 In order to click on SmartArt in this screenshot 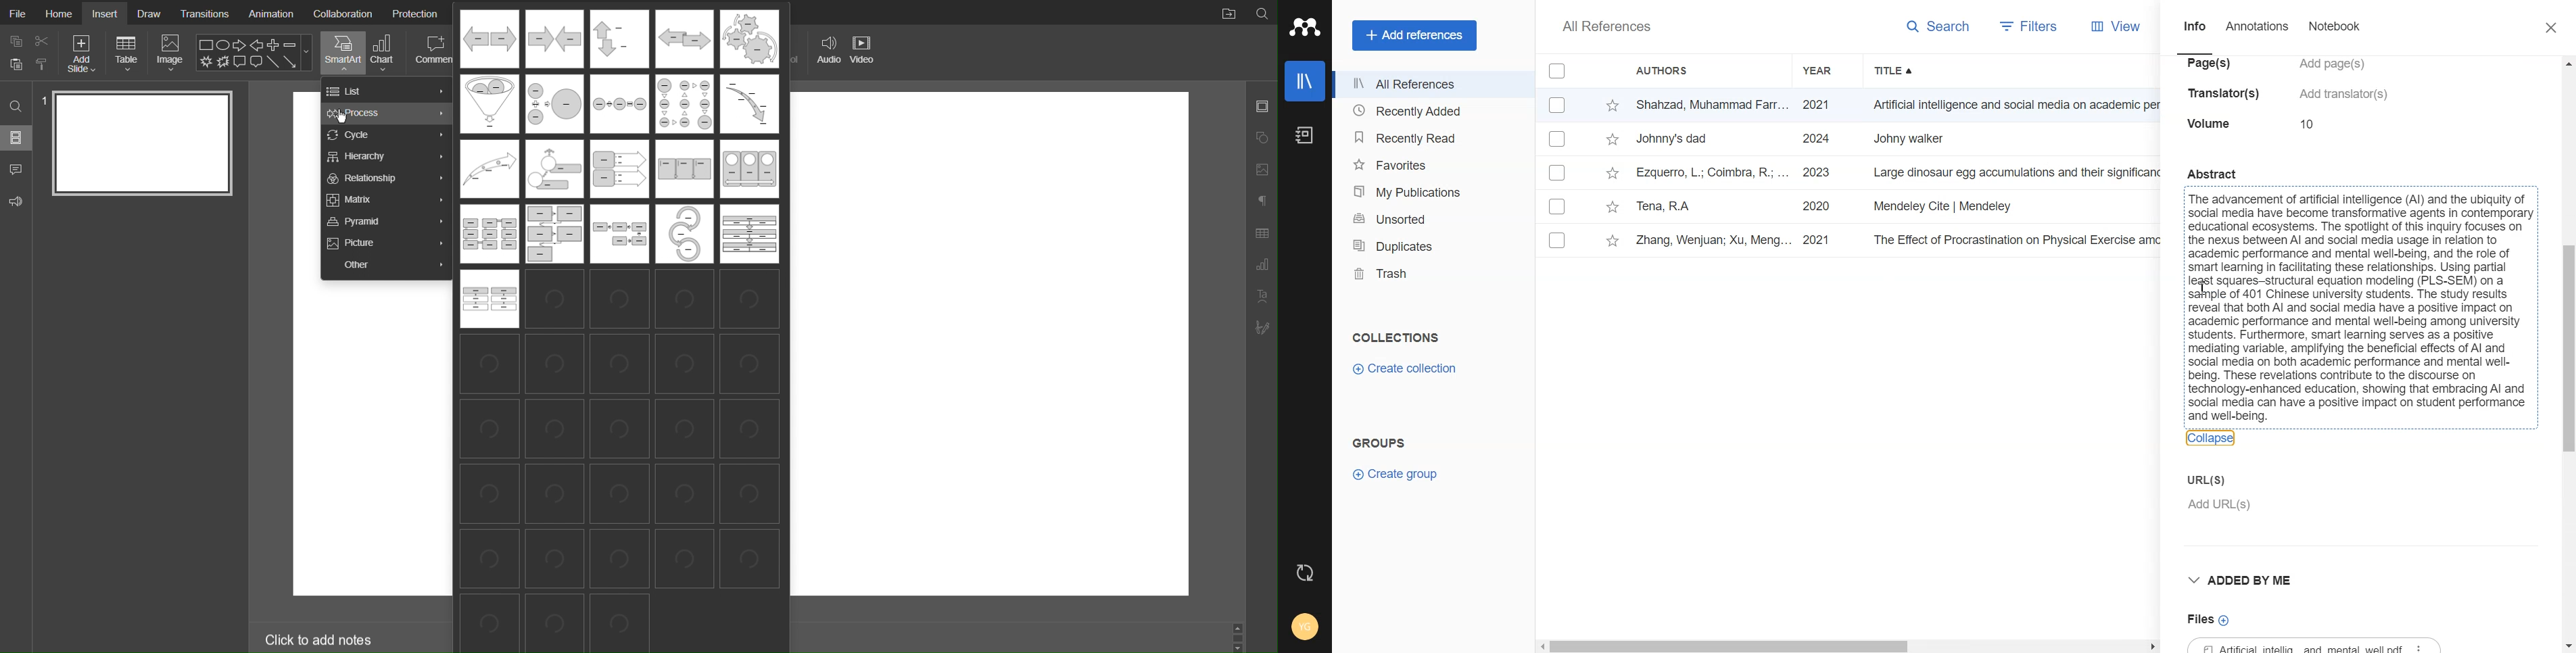, I will do `click(343, 53)`.